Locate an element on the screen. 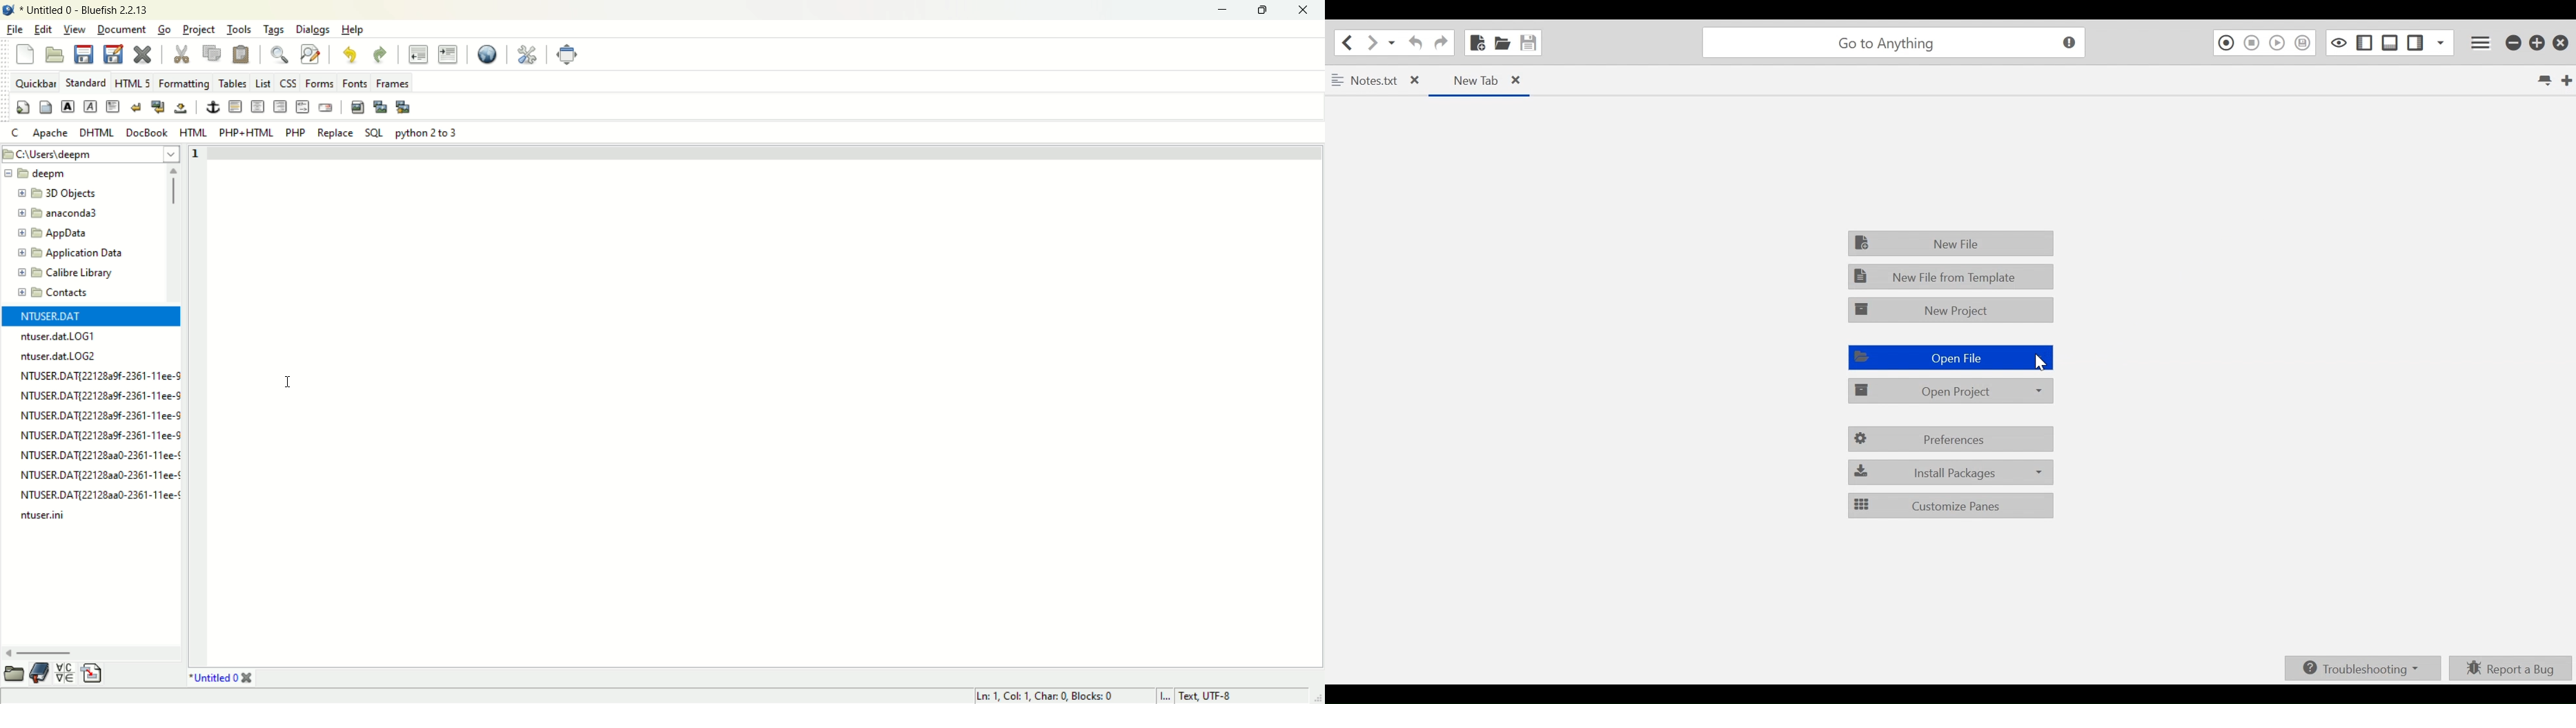 This screenshot has width=2576, height=728. break and clear is located at coordinates (159, 105).